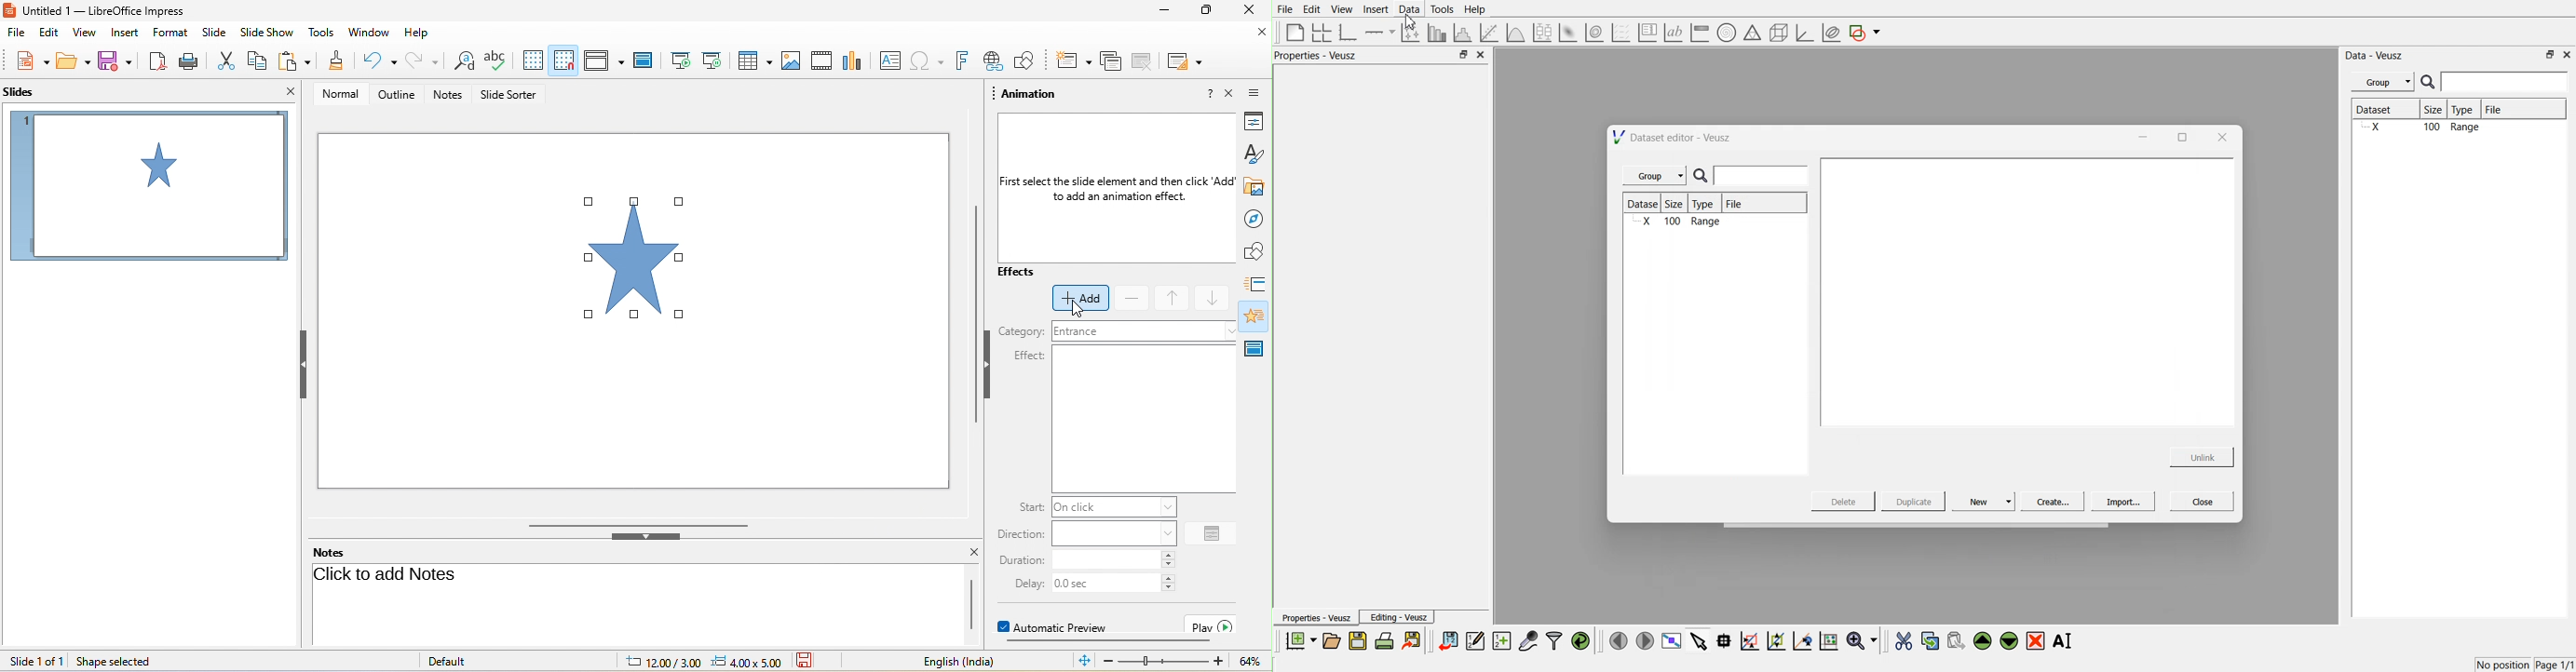 The image size is (2576, 672). What do you see at coordinates (1113, 507) in the screenshot?
I see `input start instruction` at bounding box center [1113, 507].